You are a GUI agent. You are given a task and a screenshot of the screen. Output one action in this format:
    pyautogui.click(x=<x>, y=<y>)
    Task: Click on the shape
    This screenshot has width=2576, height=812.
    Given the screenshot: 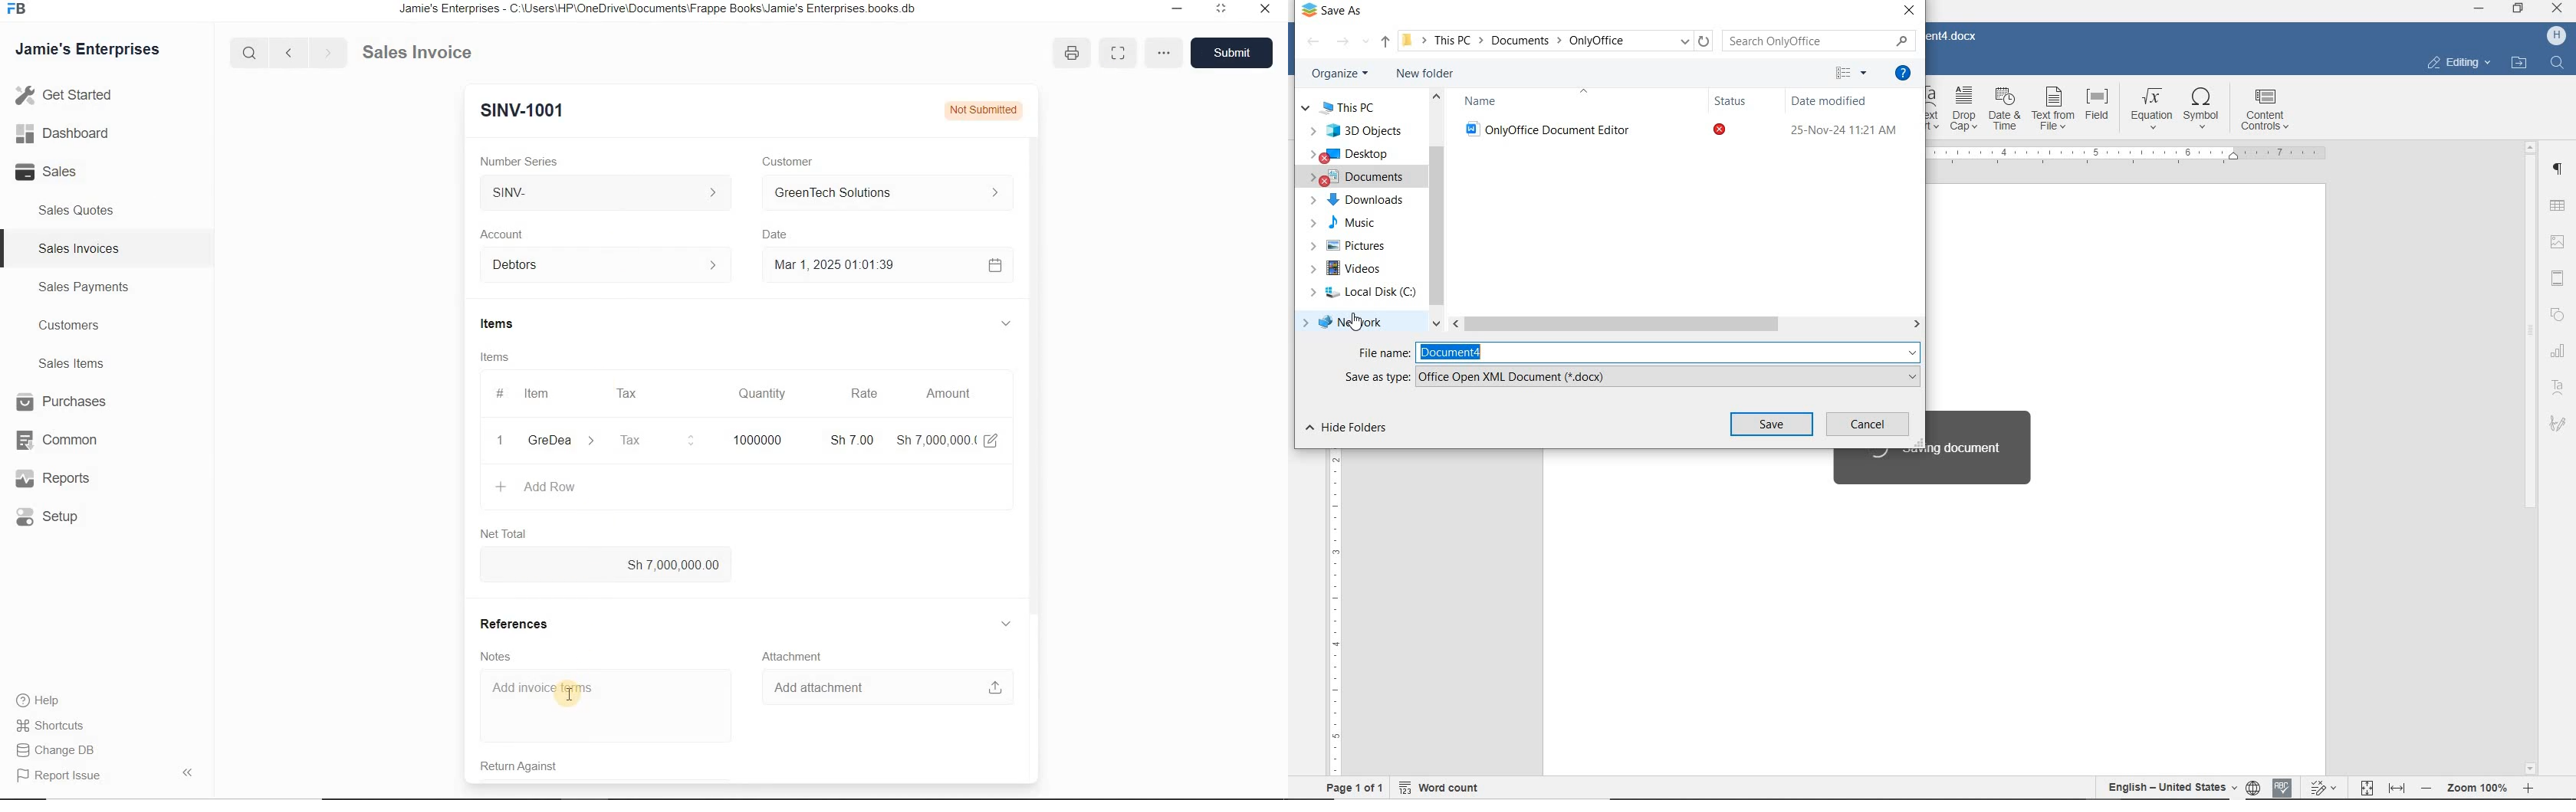 What is the action you would take?
    pyautogui.click(x=2559, y=317)
    